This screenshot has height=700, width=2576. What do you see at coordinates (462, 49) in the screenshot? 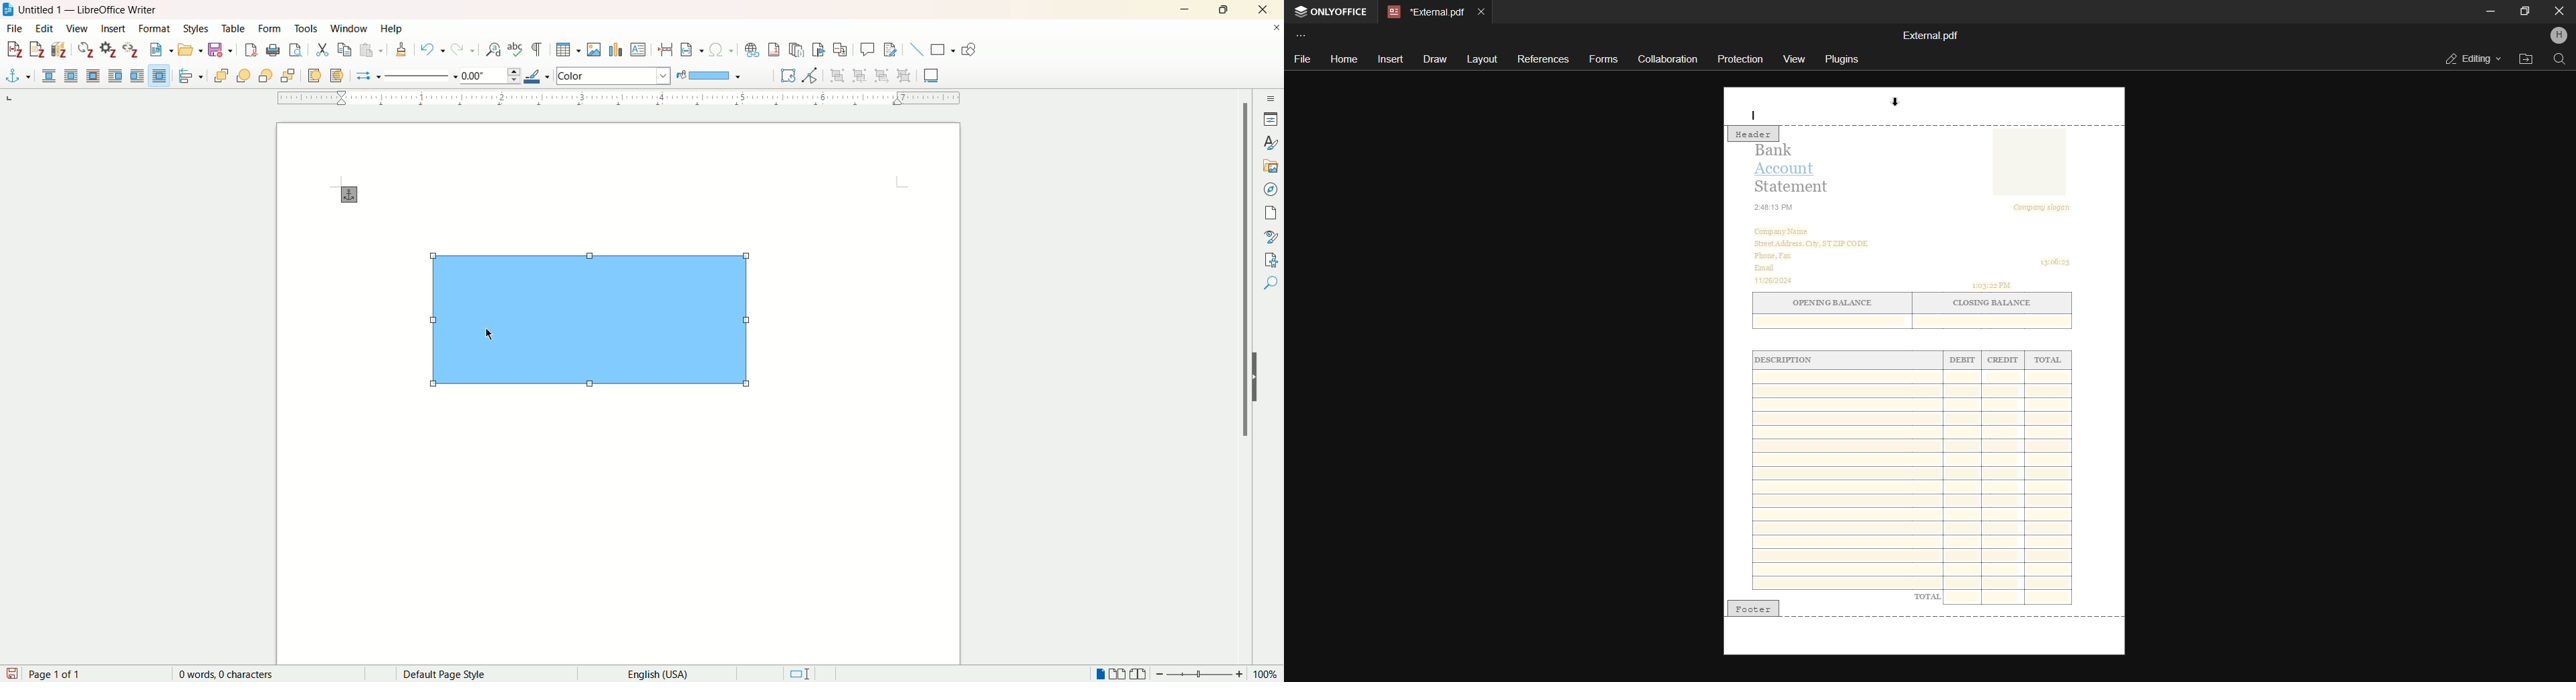
I see `redo` at bounding box center [462, 49].